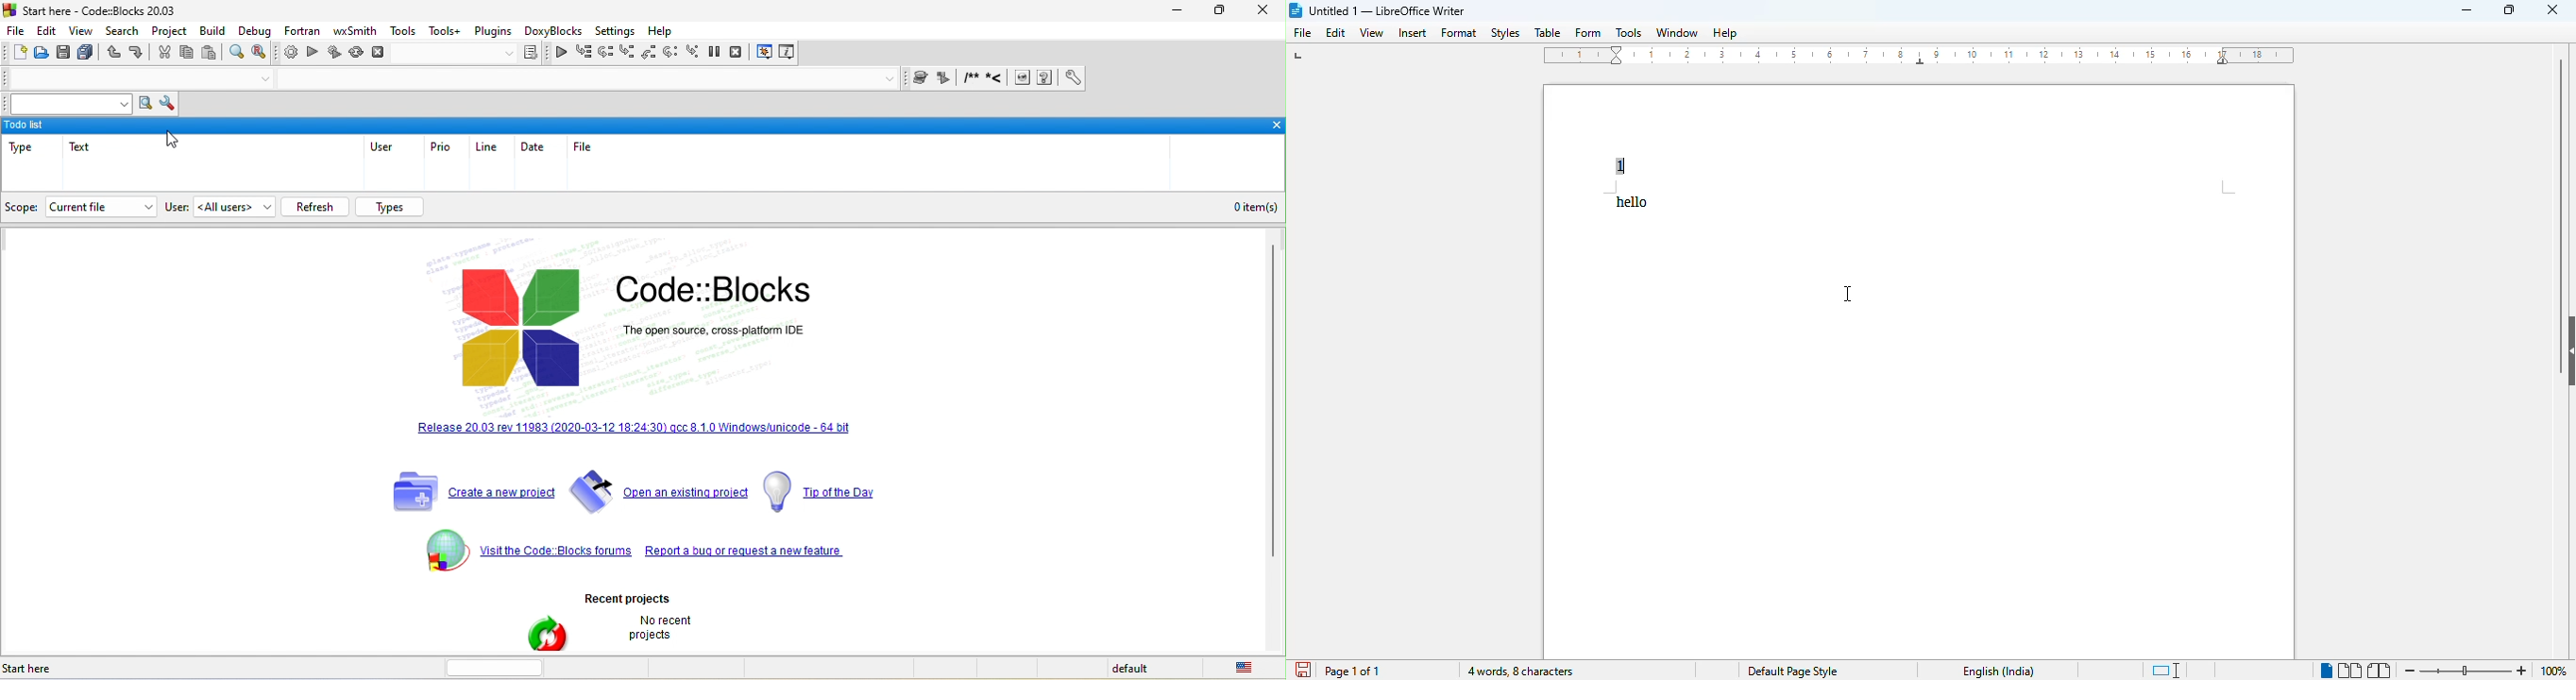  Describe the element at coordinates (18, 53) in the screenshot. I see `new` at that location.